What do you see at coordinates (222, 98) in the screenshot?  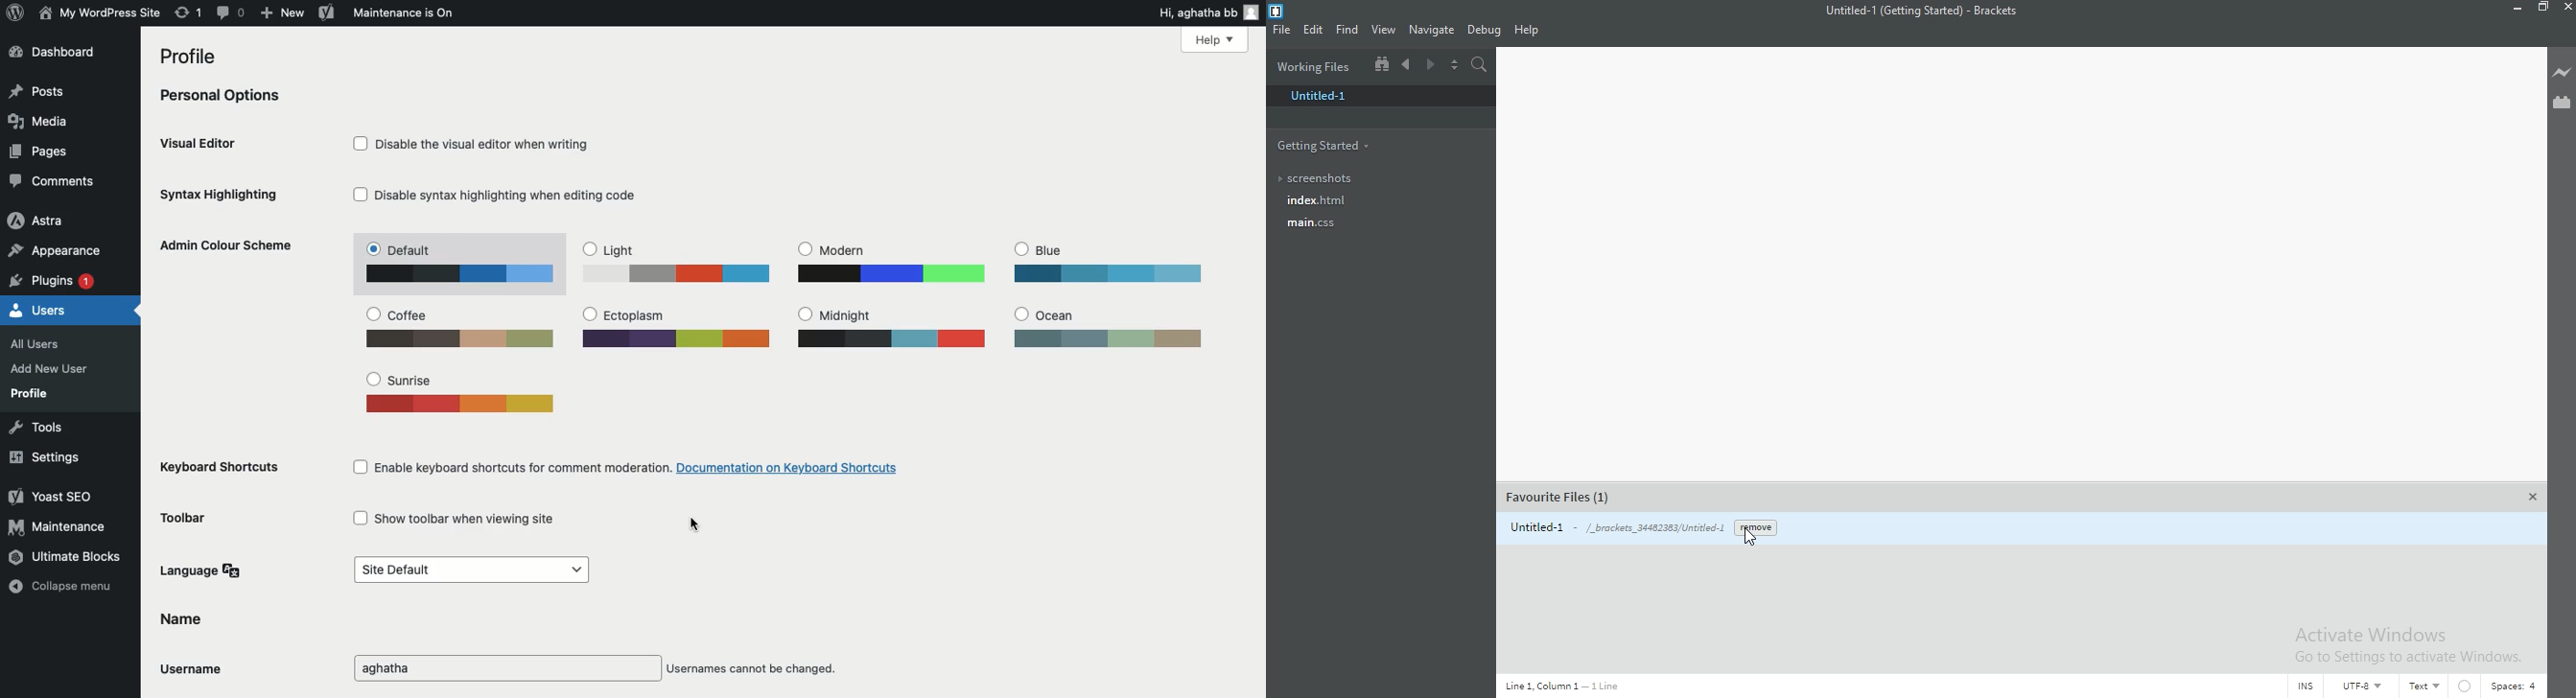 I see `Personal options` at bounding box center [222, 98].